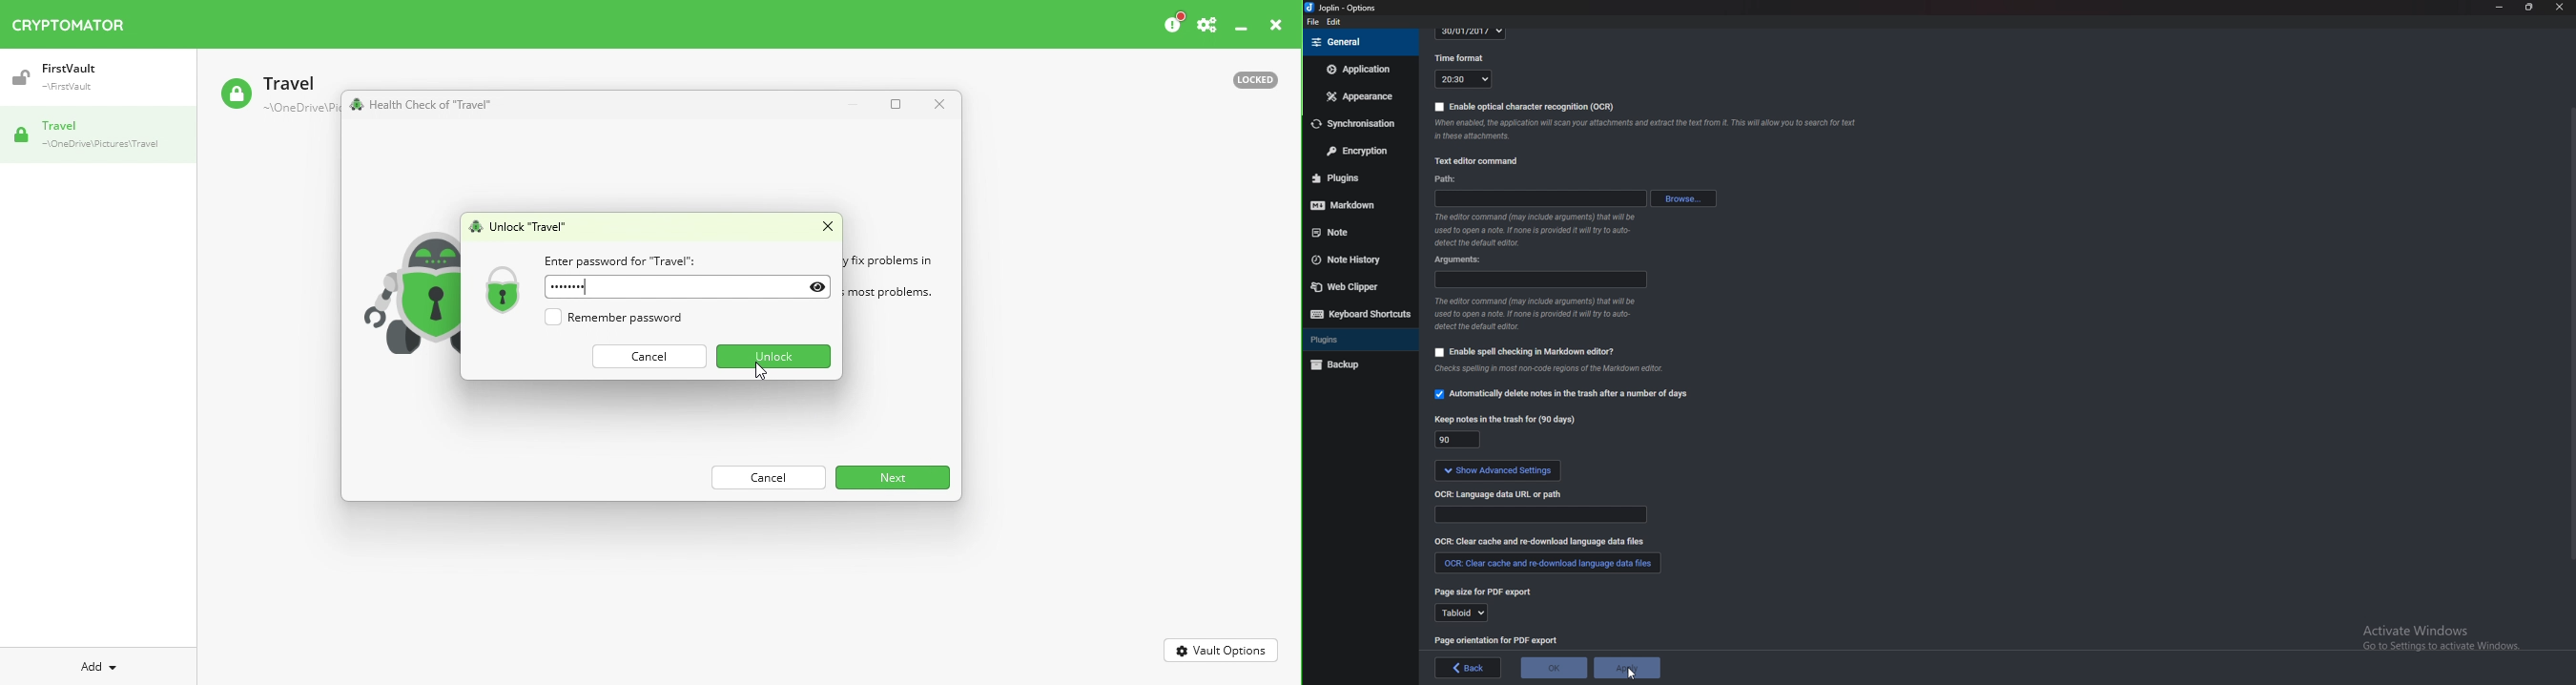 The width and height of the screenshot is (2576, 700). I want to click on 30/01/2017, so click(1471, 33).